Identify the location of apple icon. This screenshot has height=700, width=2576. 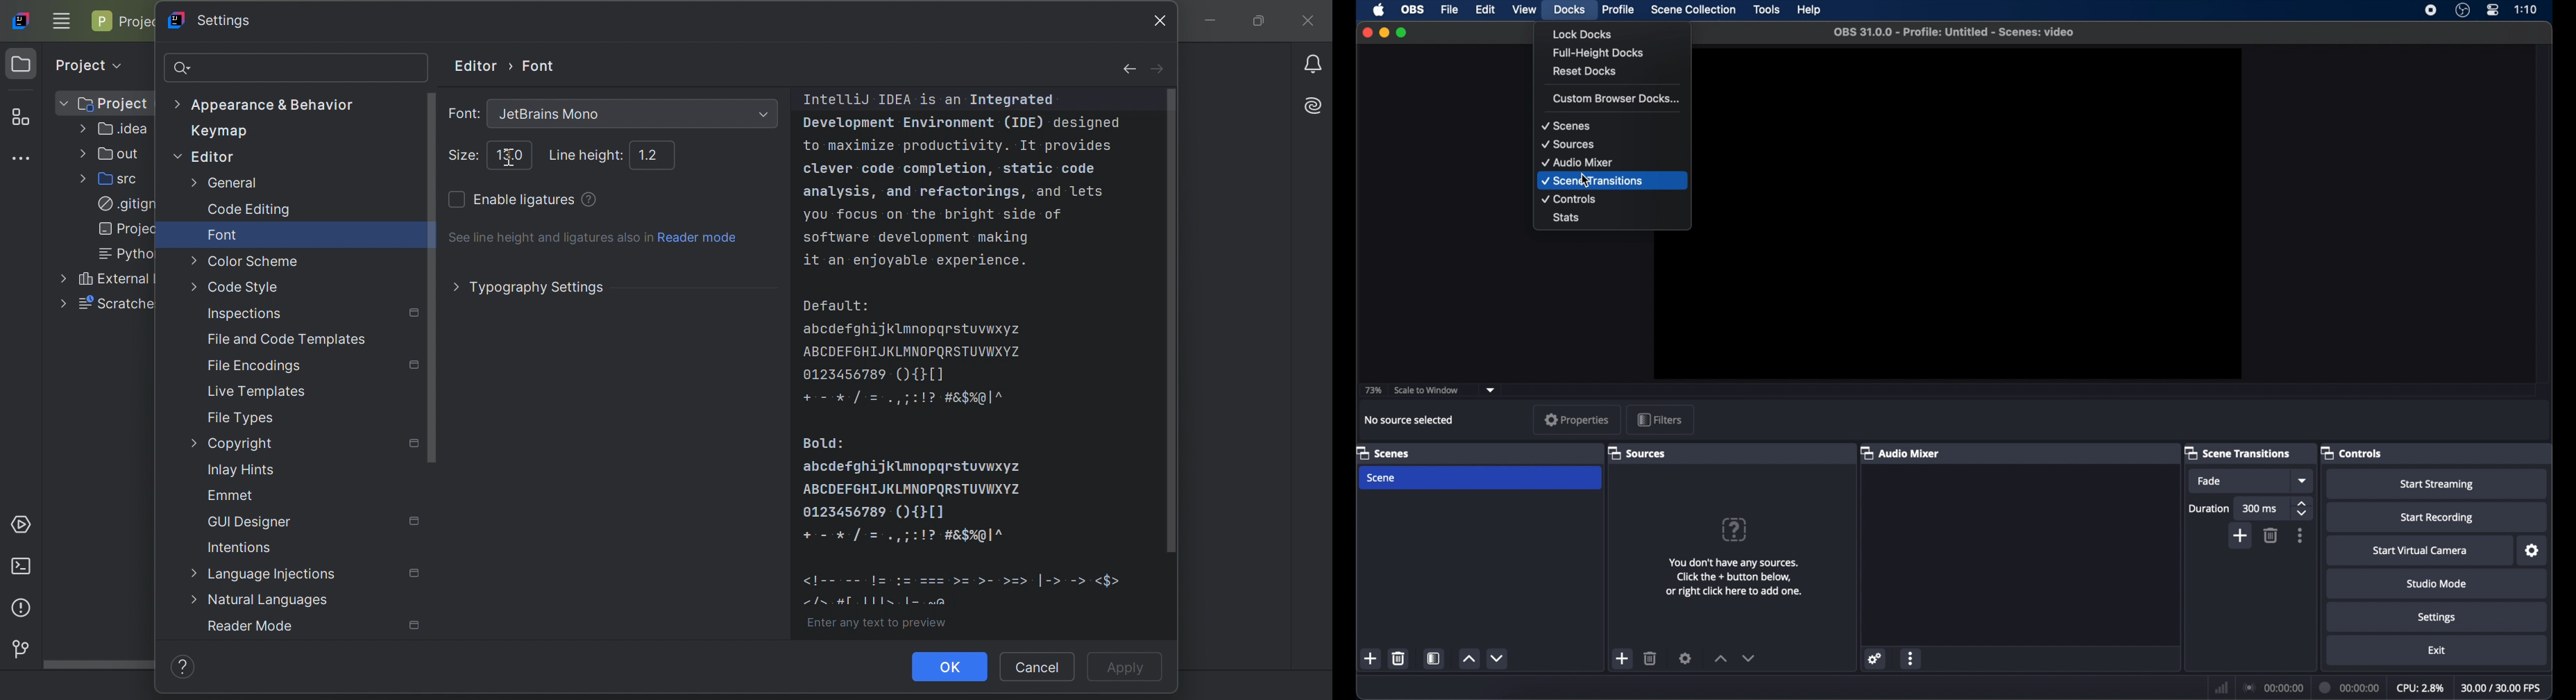
(1378, 10).